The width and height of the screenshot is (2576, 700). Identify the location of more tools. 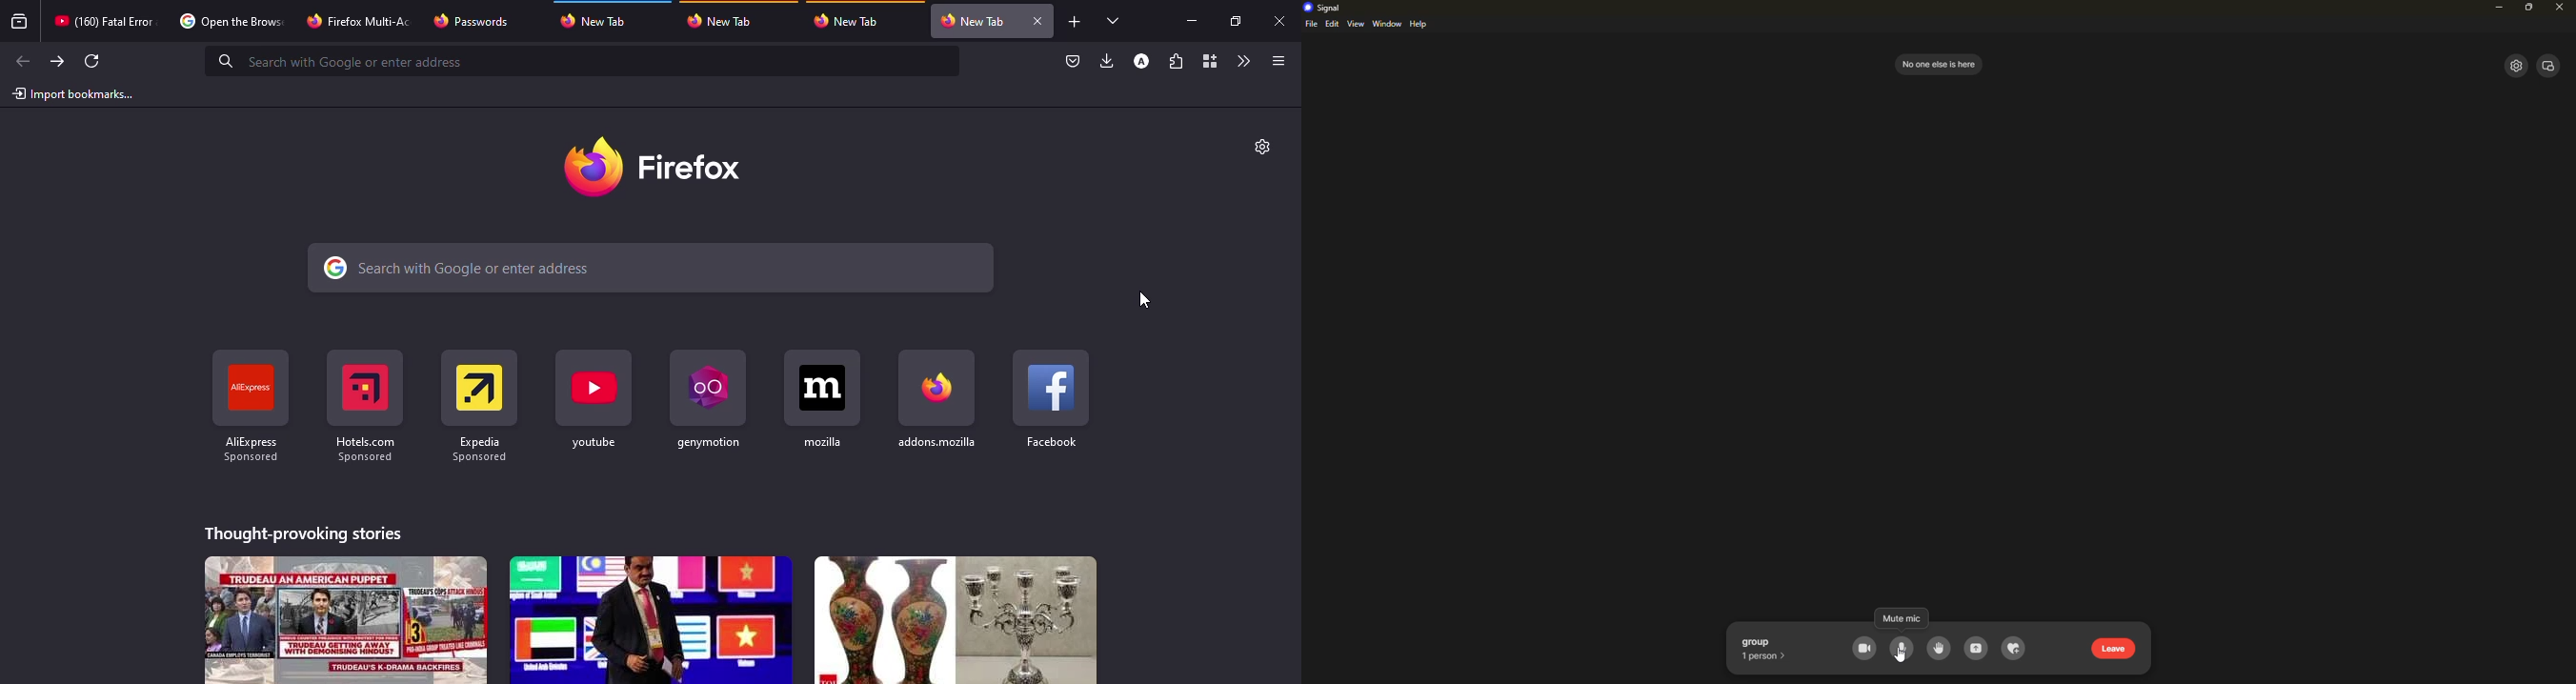
(1244, 59).